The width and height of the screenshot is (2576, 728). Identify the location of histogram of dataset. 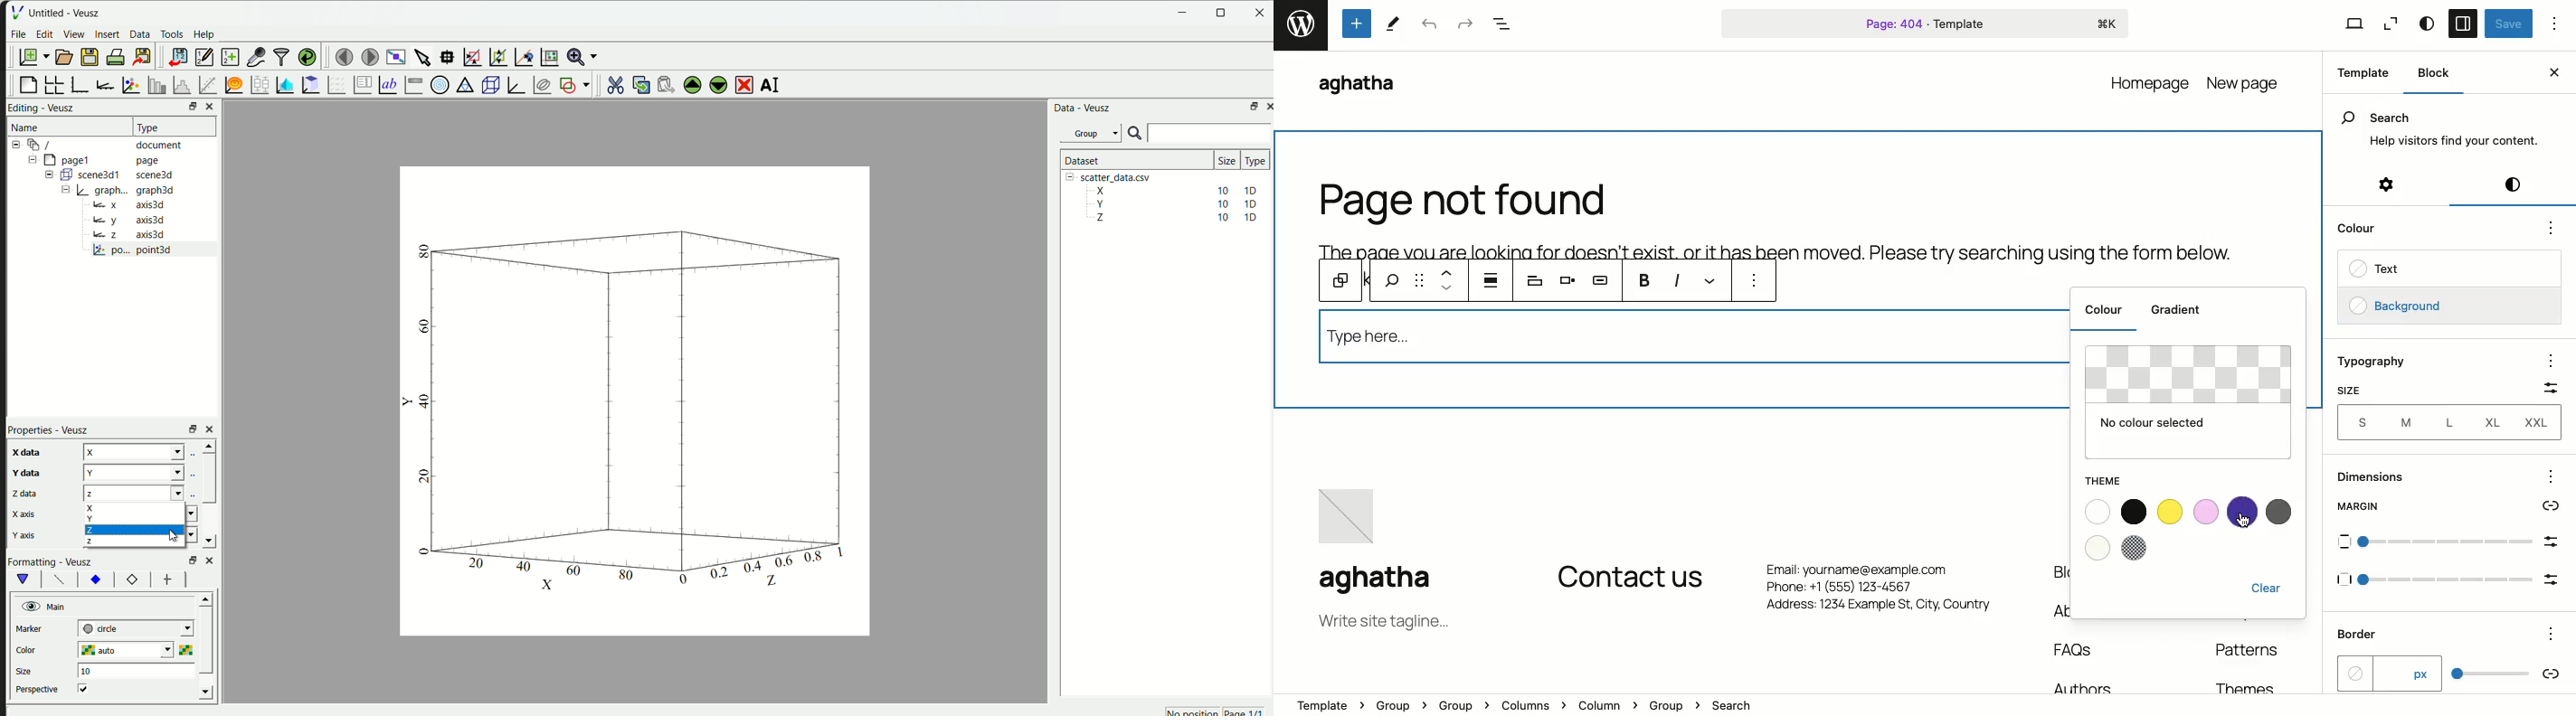
(179, 85).